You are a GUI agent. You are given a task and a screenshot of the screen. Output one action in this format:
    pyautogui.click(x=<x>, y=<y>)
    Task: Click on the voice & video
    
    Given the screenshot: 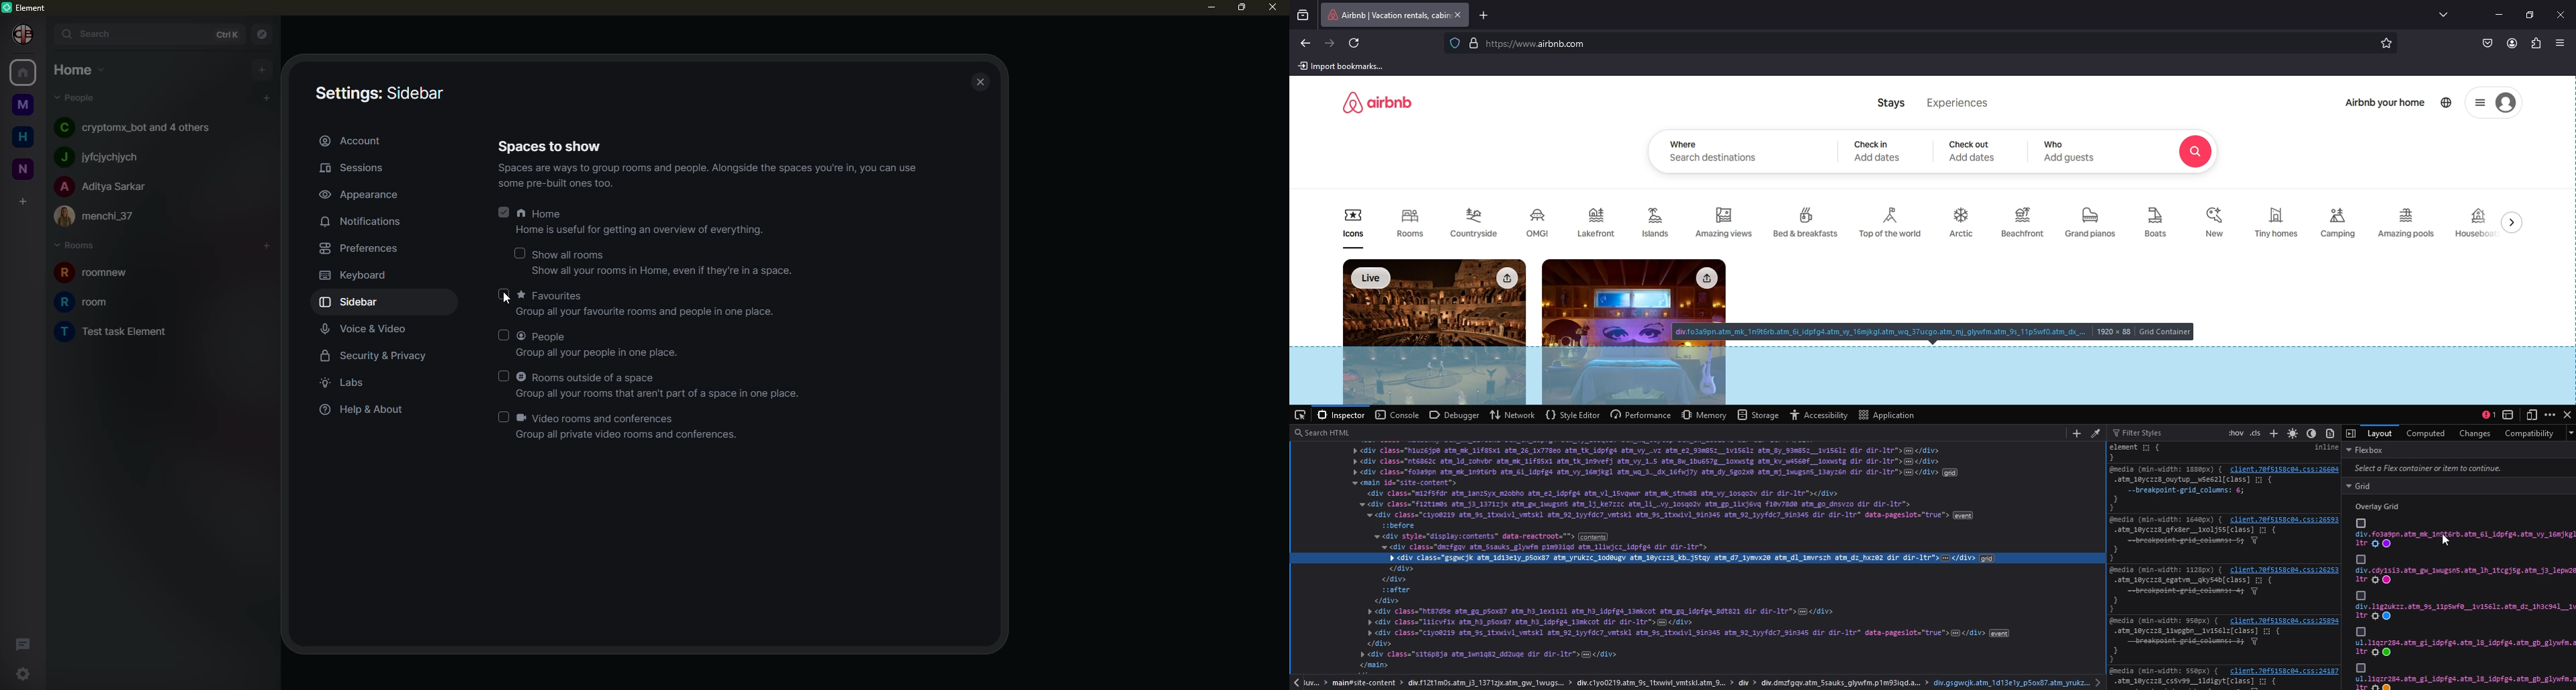 What is the action you would take?
    pyautogui.click(x=369, y=330)
    